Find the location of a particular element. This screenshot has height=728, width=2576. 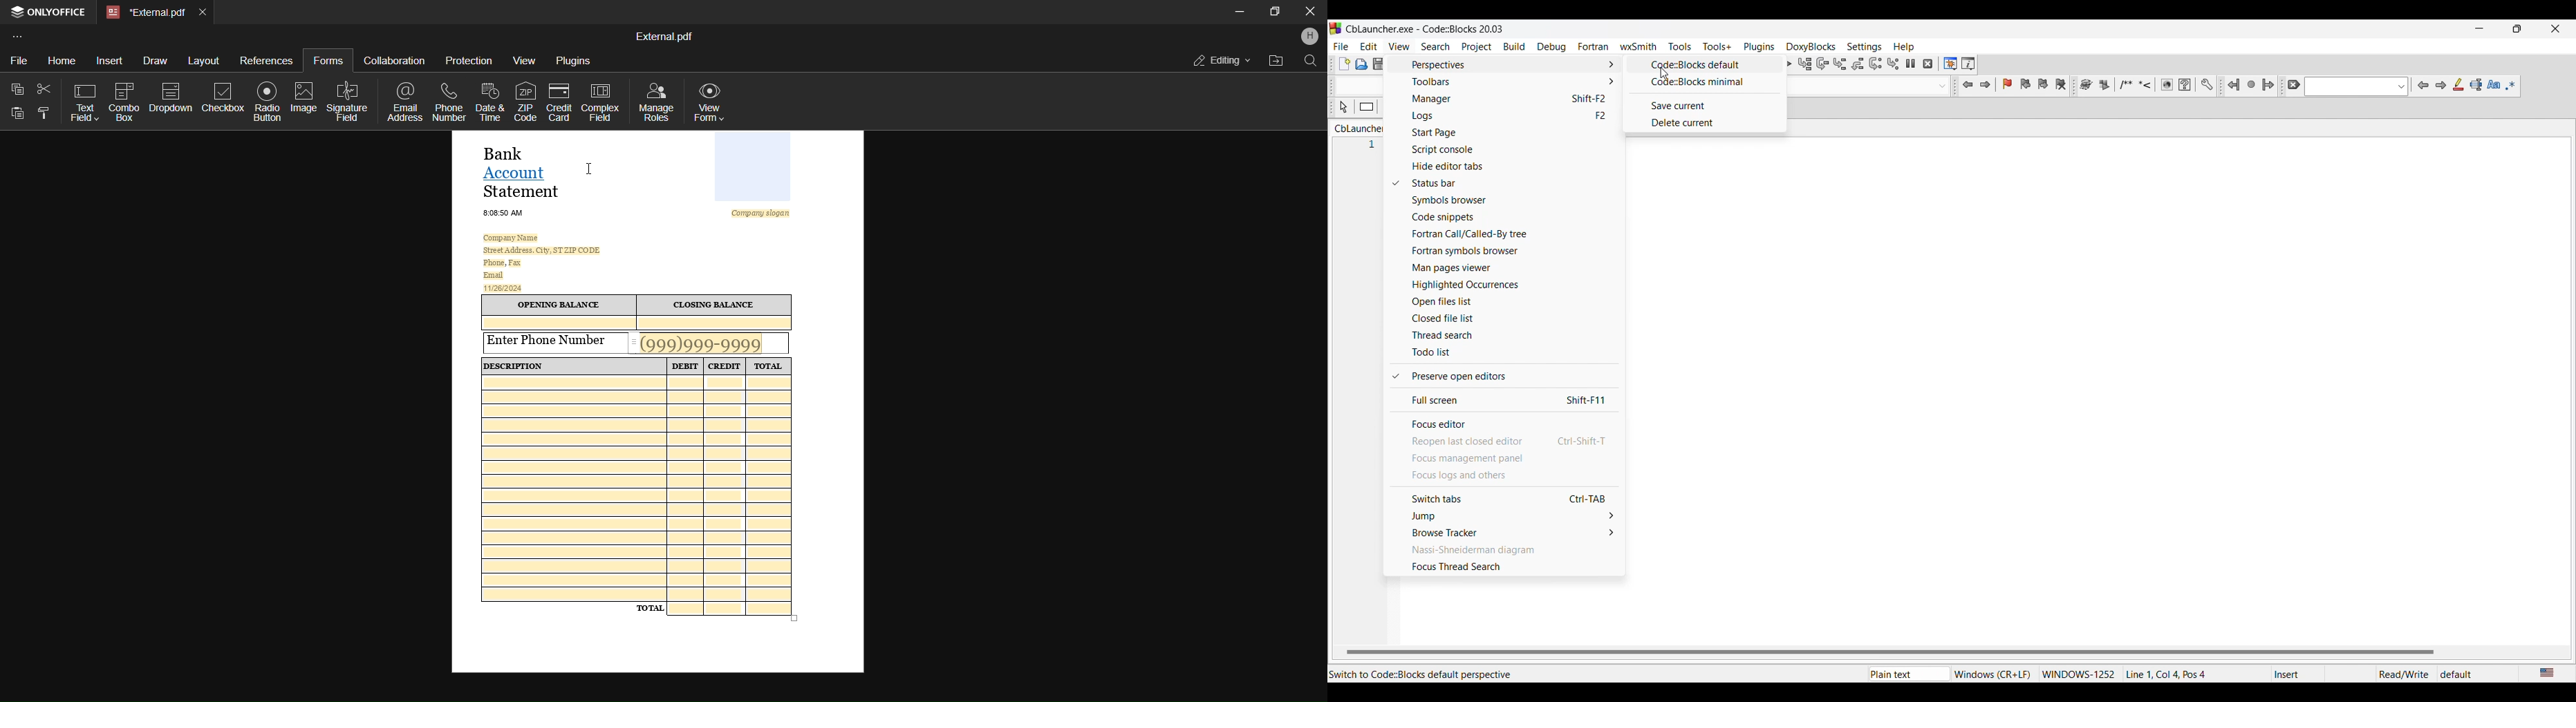

Step into instruction is located at coordinates (1893, 64).